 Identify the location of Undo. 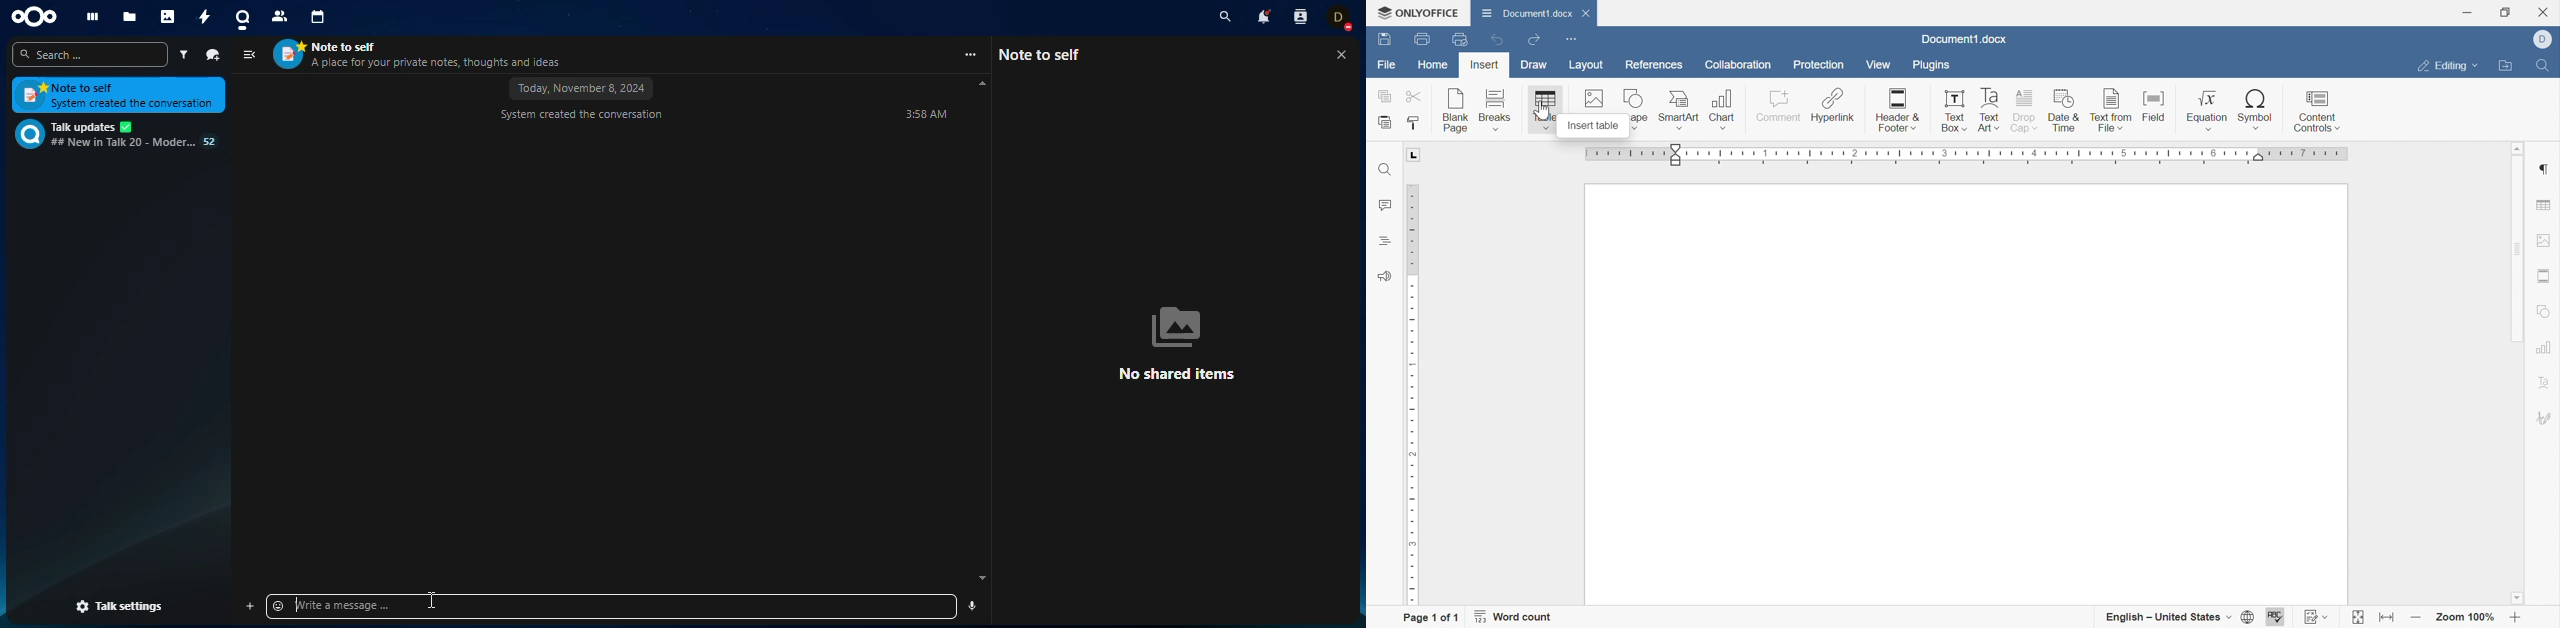
(1500, 41).